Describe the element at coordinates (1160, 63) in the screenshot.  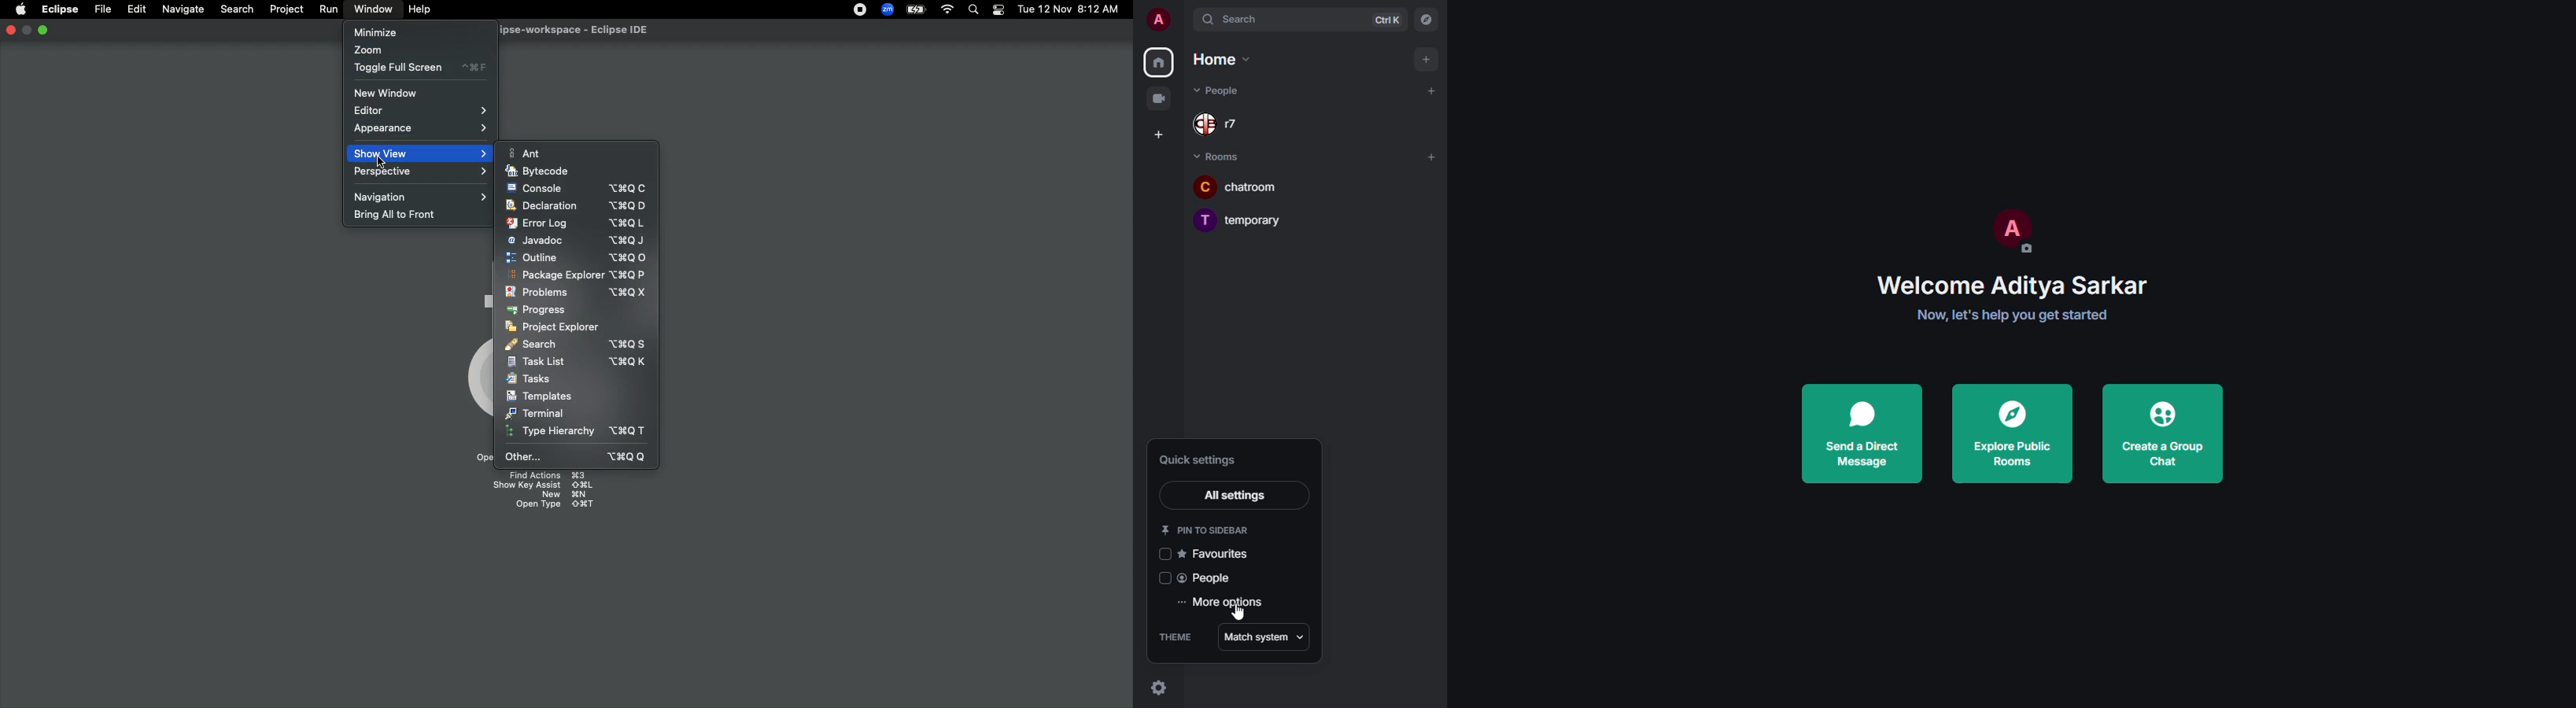
I see `home` at that location.